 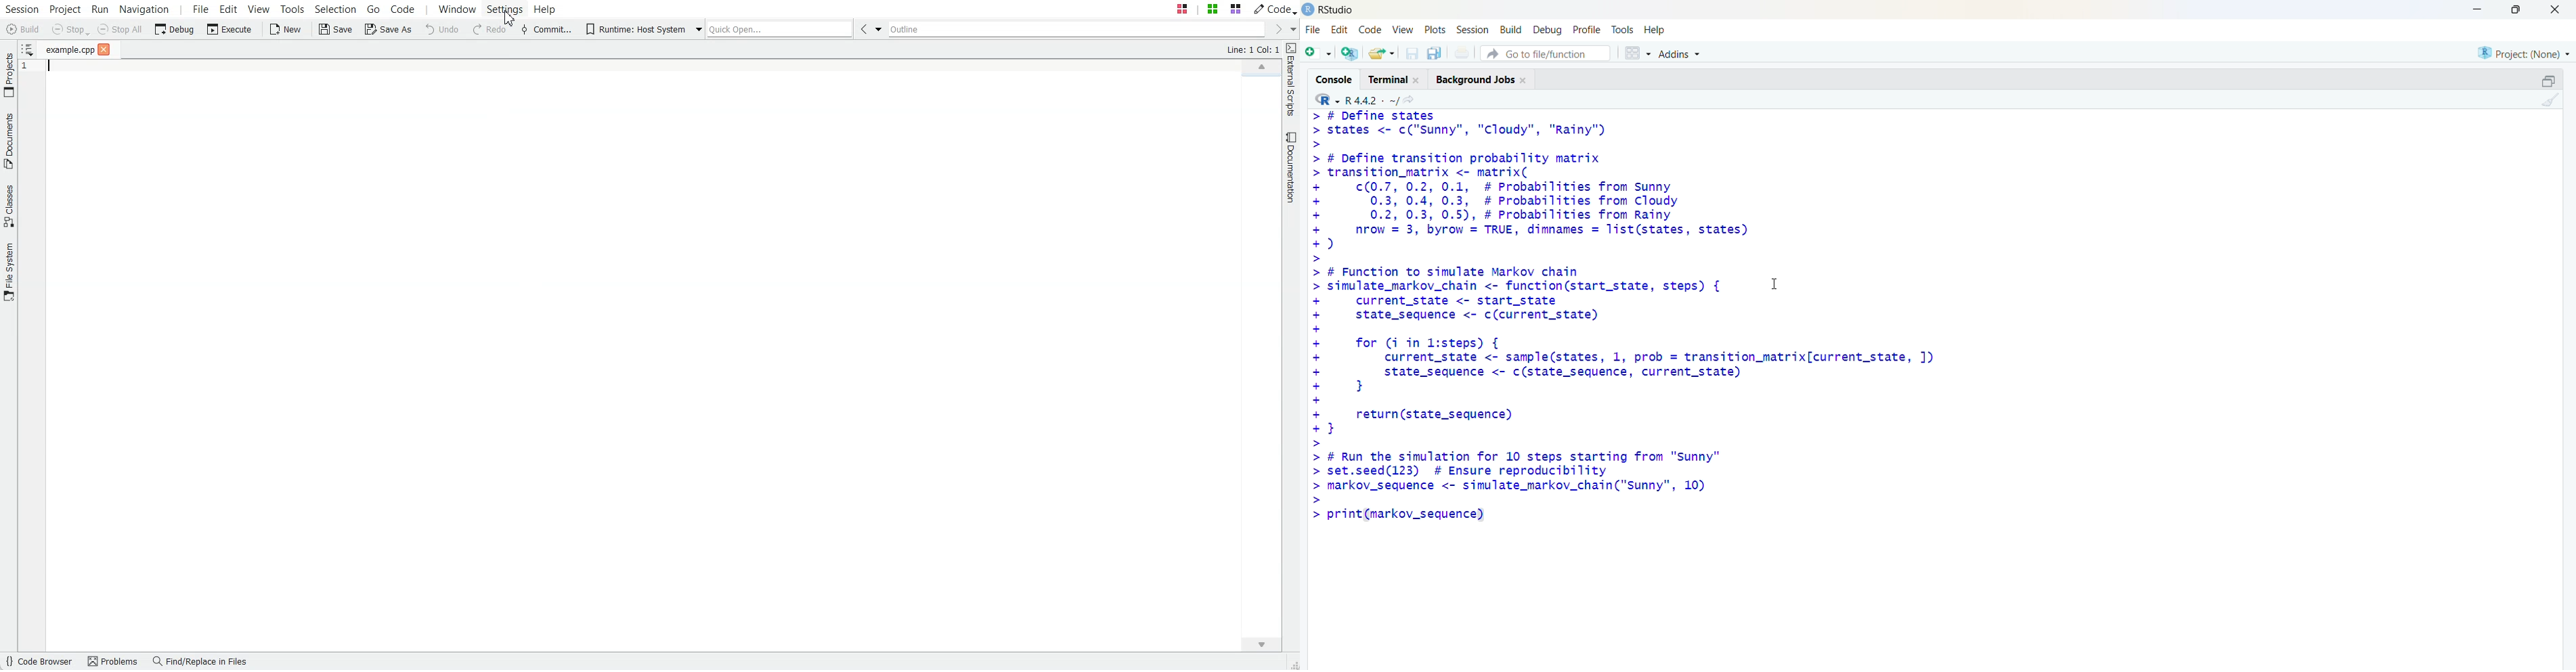 What do you see at coordinates (1413, 100) in the screenshot?
I see `view the current working directory` at bounding box center [1413, 100].